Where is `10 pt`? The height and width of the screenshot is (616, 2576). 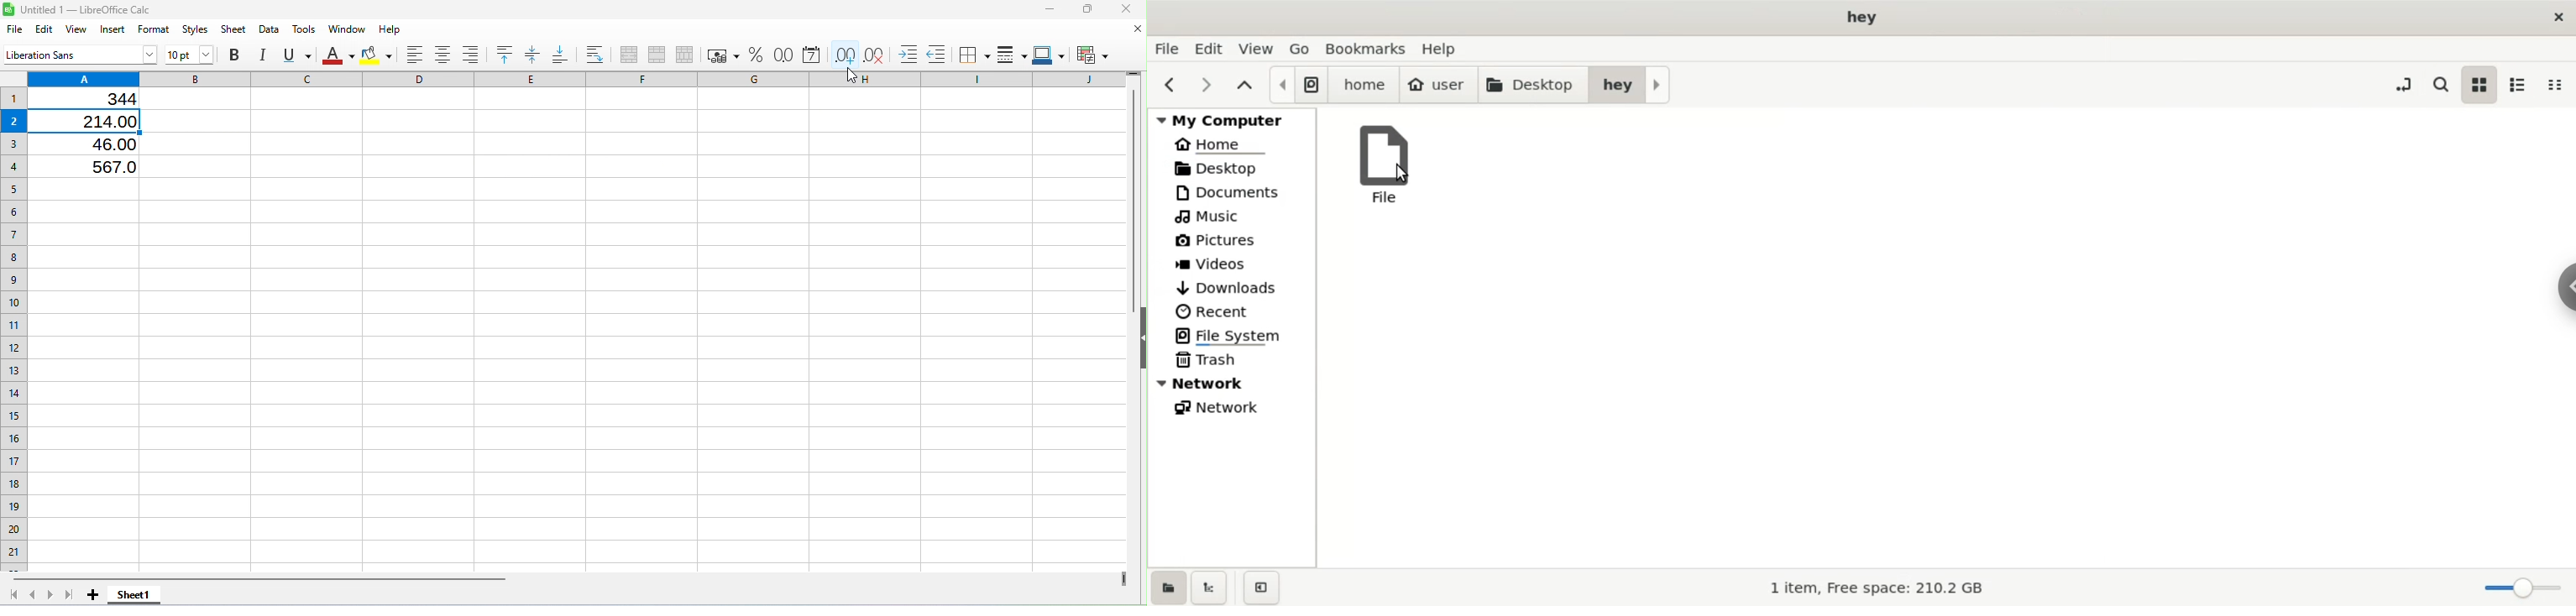 10 pt is located at coordinates (191, 55).